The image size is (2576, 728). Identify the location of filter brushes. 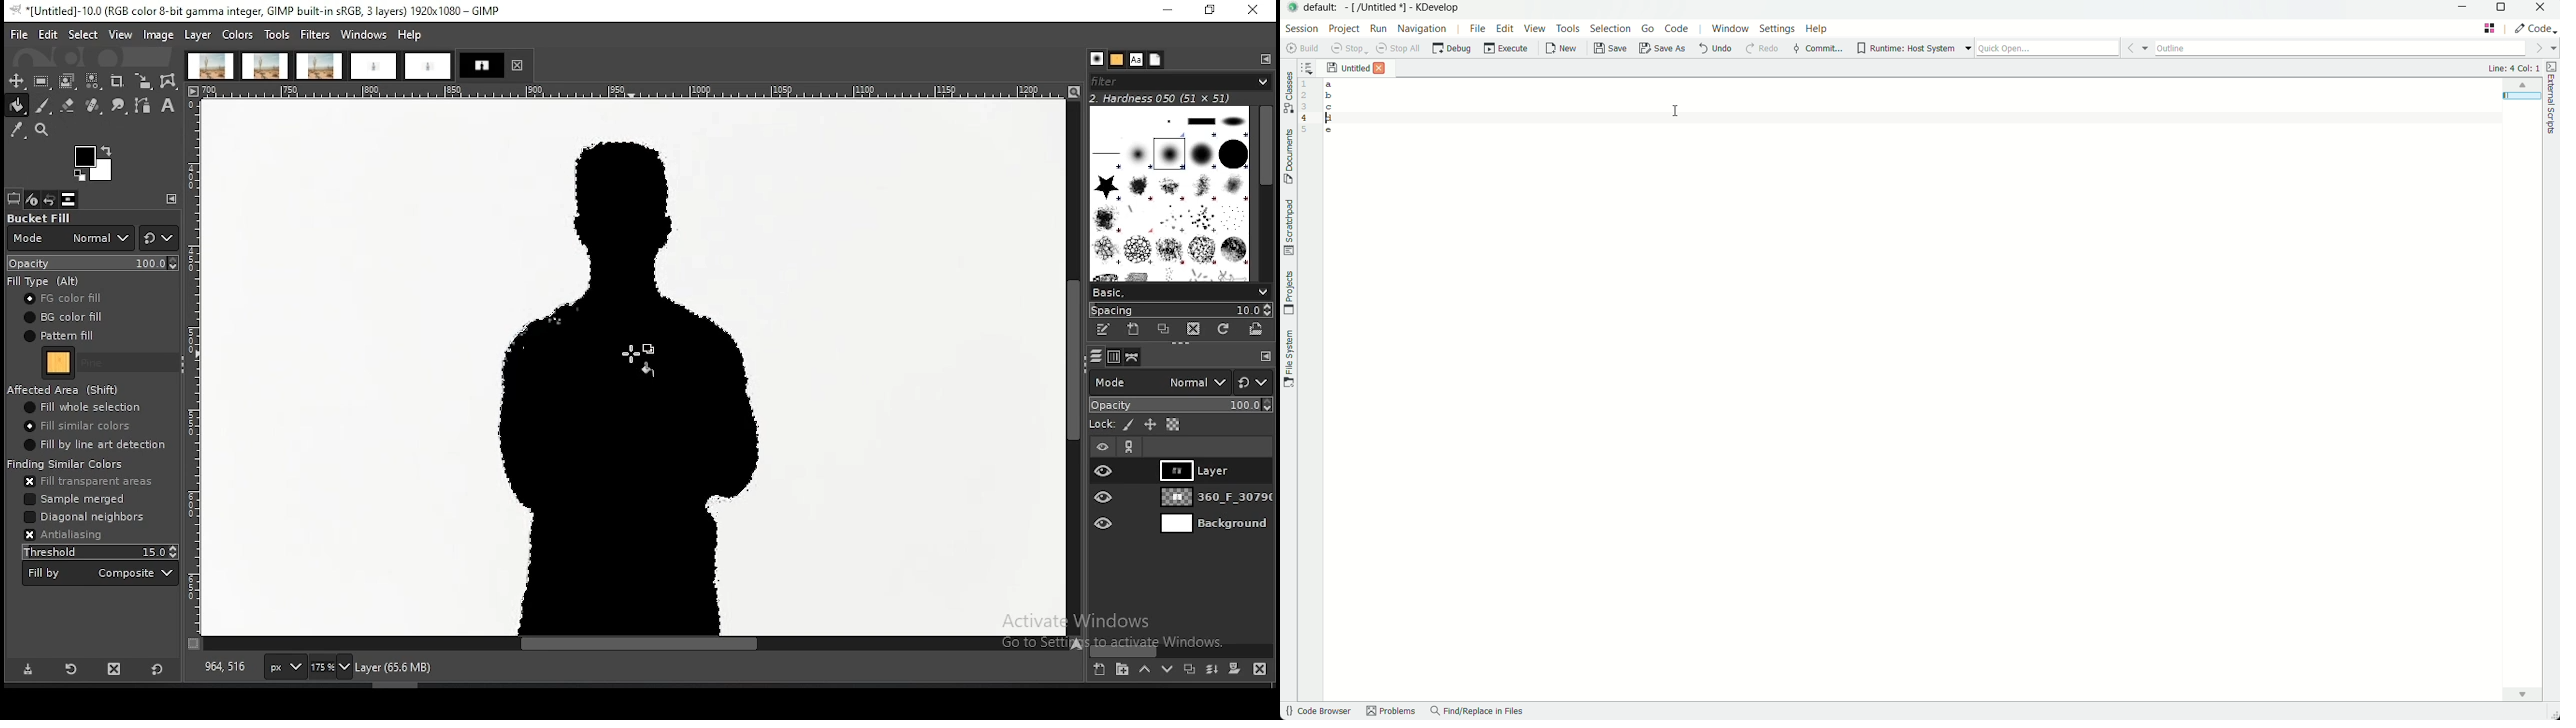
(1180, 82).